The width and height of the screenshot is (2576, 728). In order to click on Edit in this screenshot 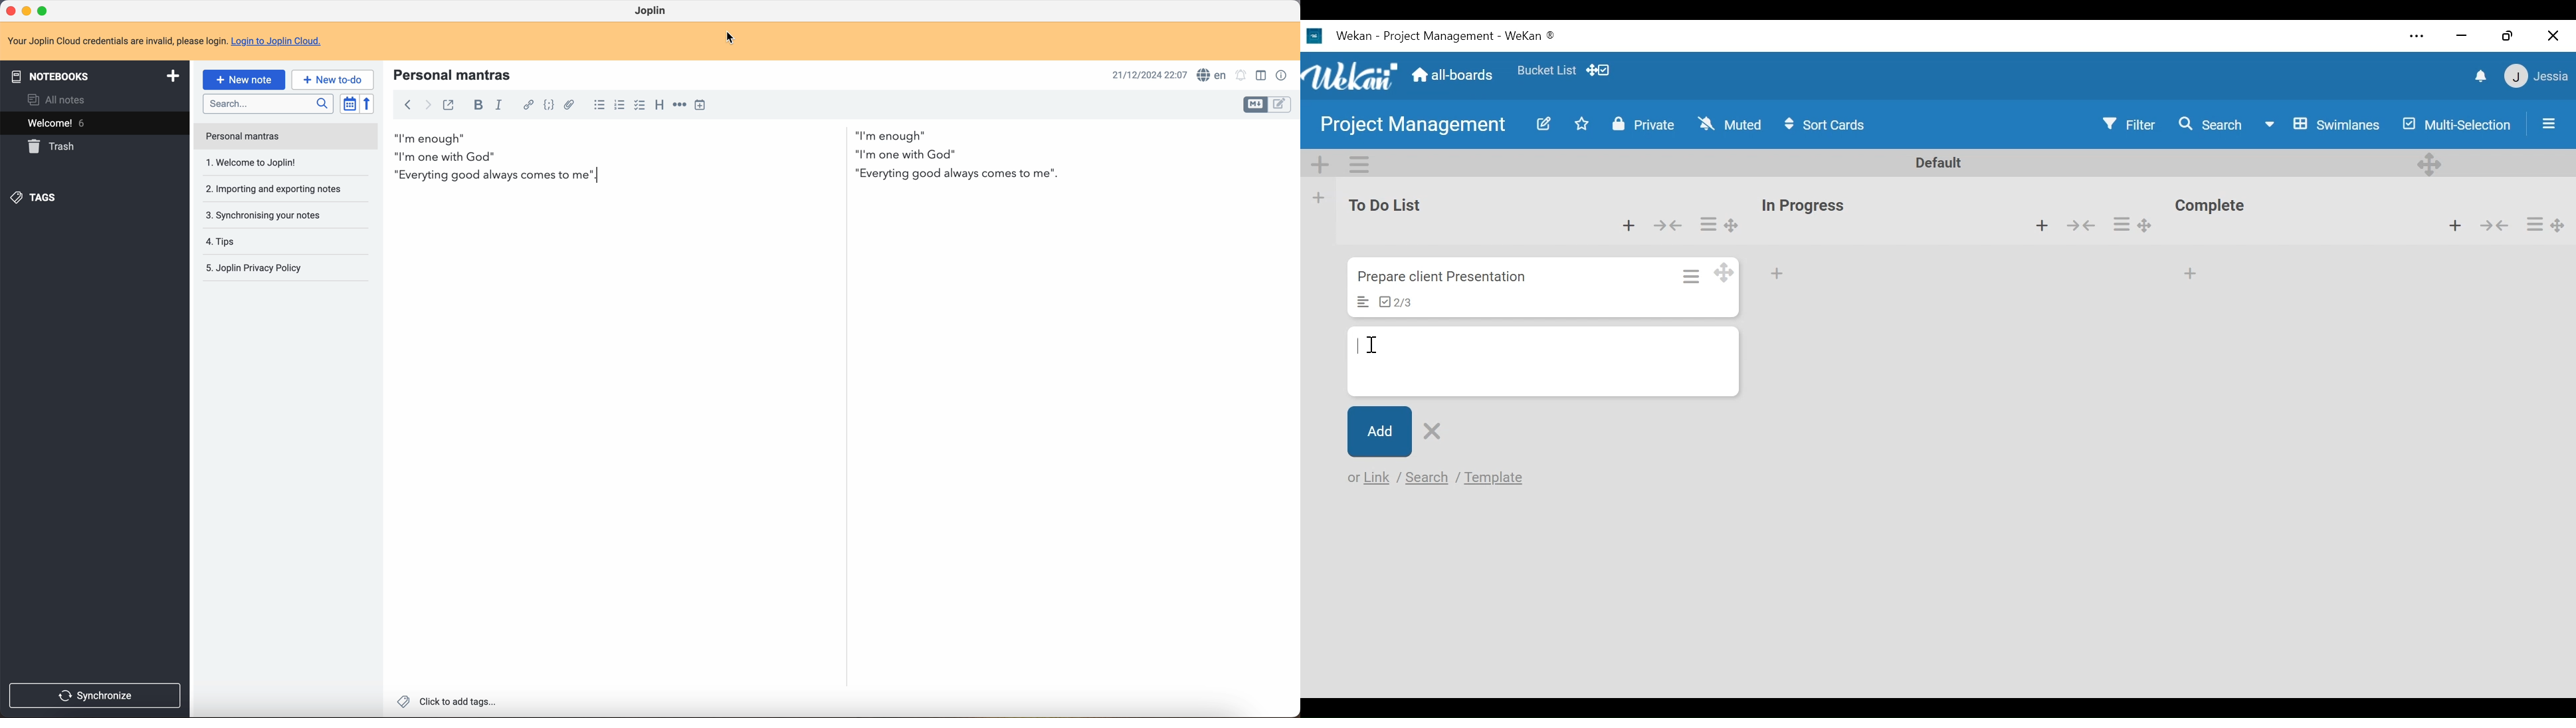, I will do `click(1538, 124)`.